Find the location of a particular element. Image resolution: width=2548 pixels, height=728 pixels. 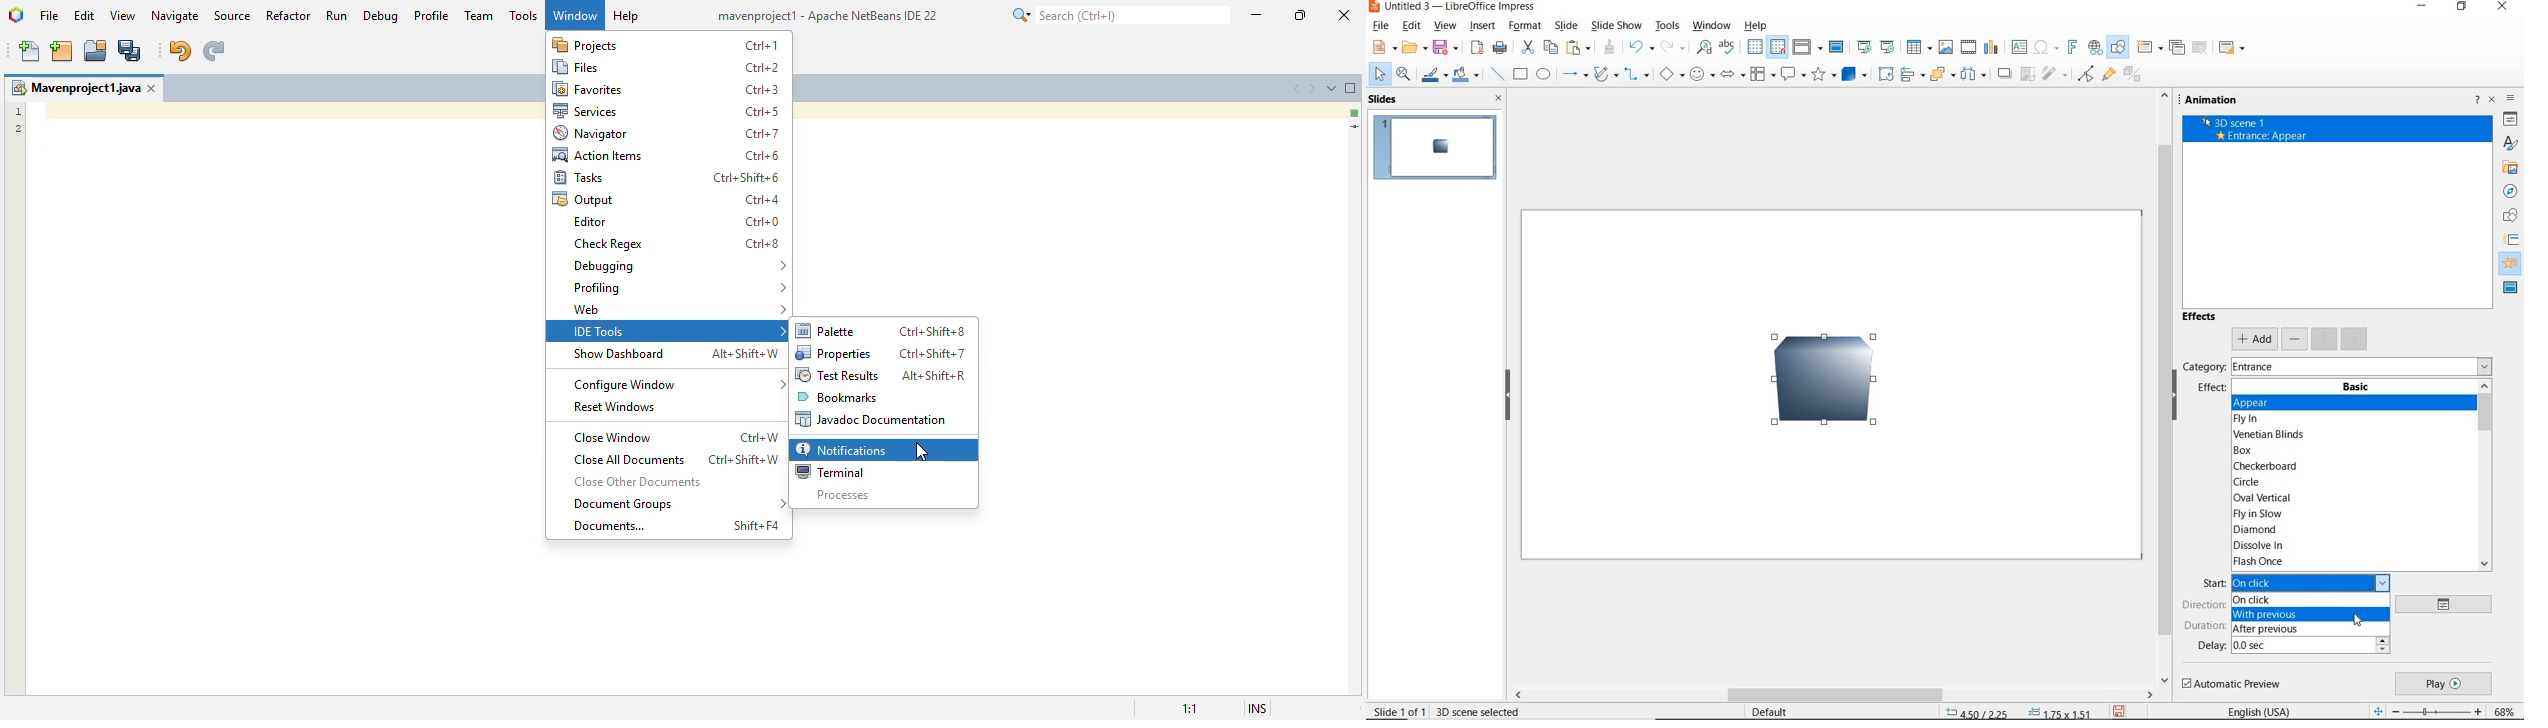

AFTER PREVIOUS is located at coordinates (2309, 630).